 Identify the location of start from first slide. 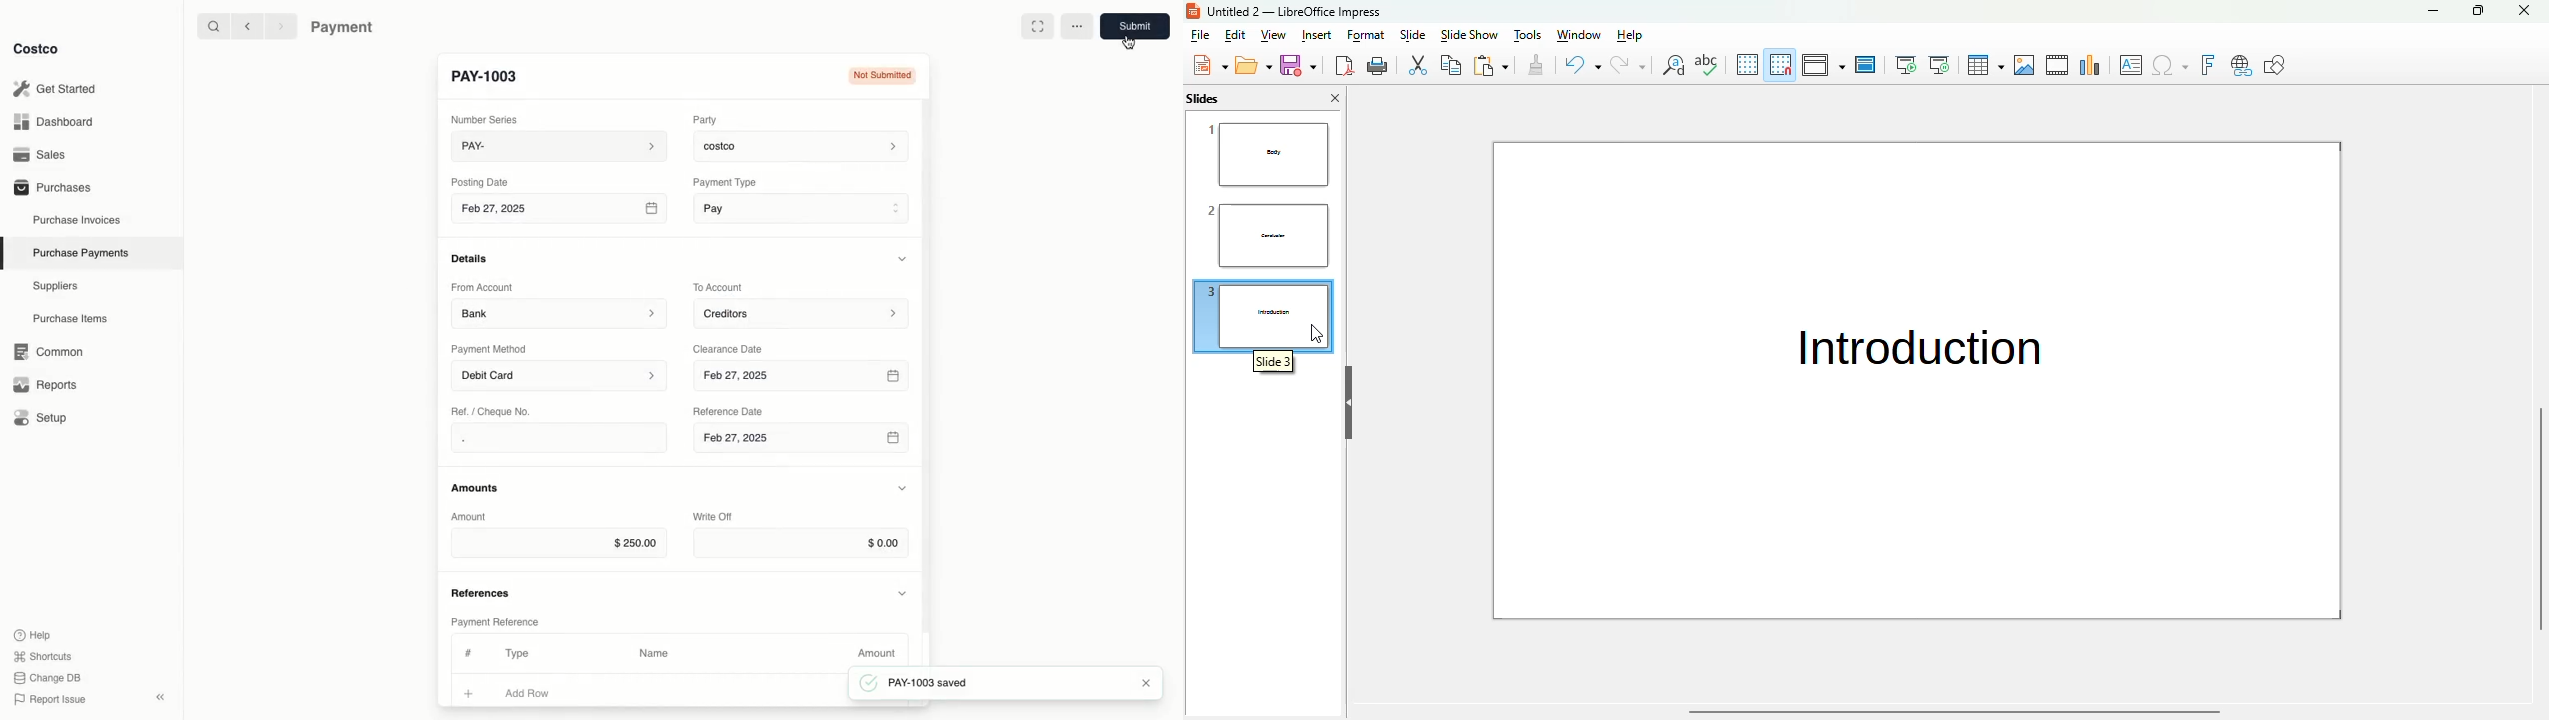
(1906, 65).